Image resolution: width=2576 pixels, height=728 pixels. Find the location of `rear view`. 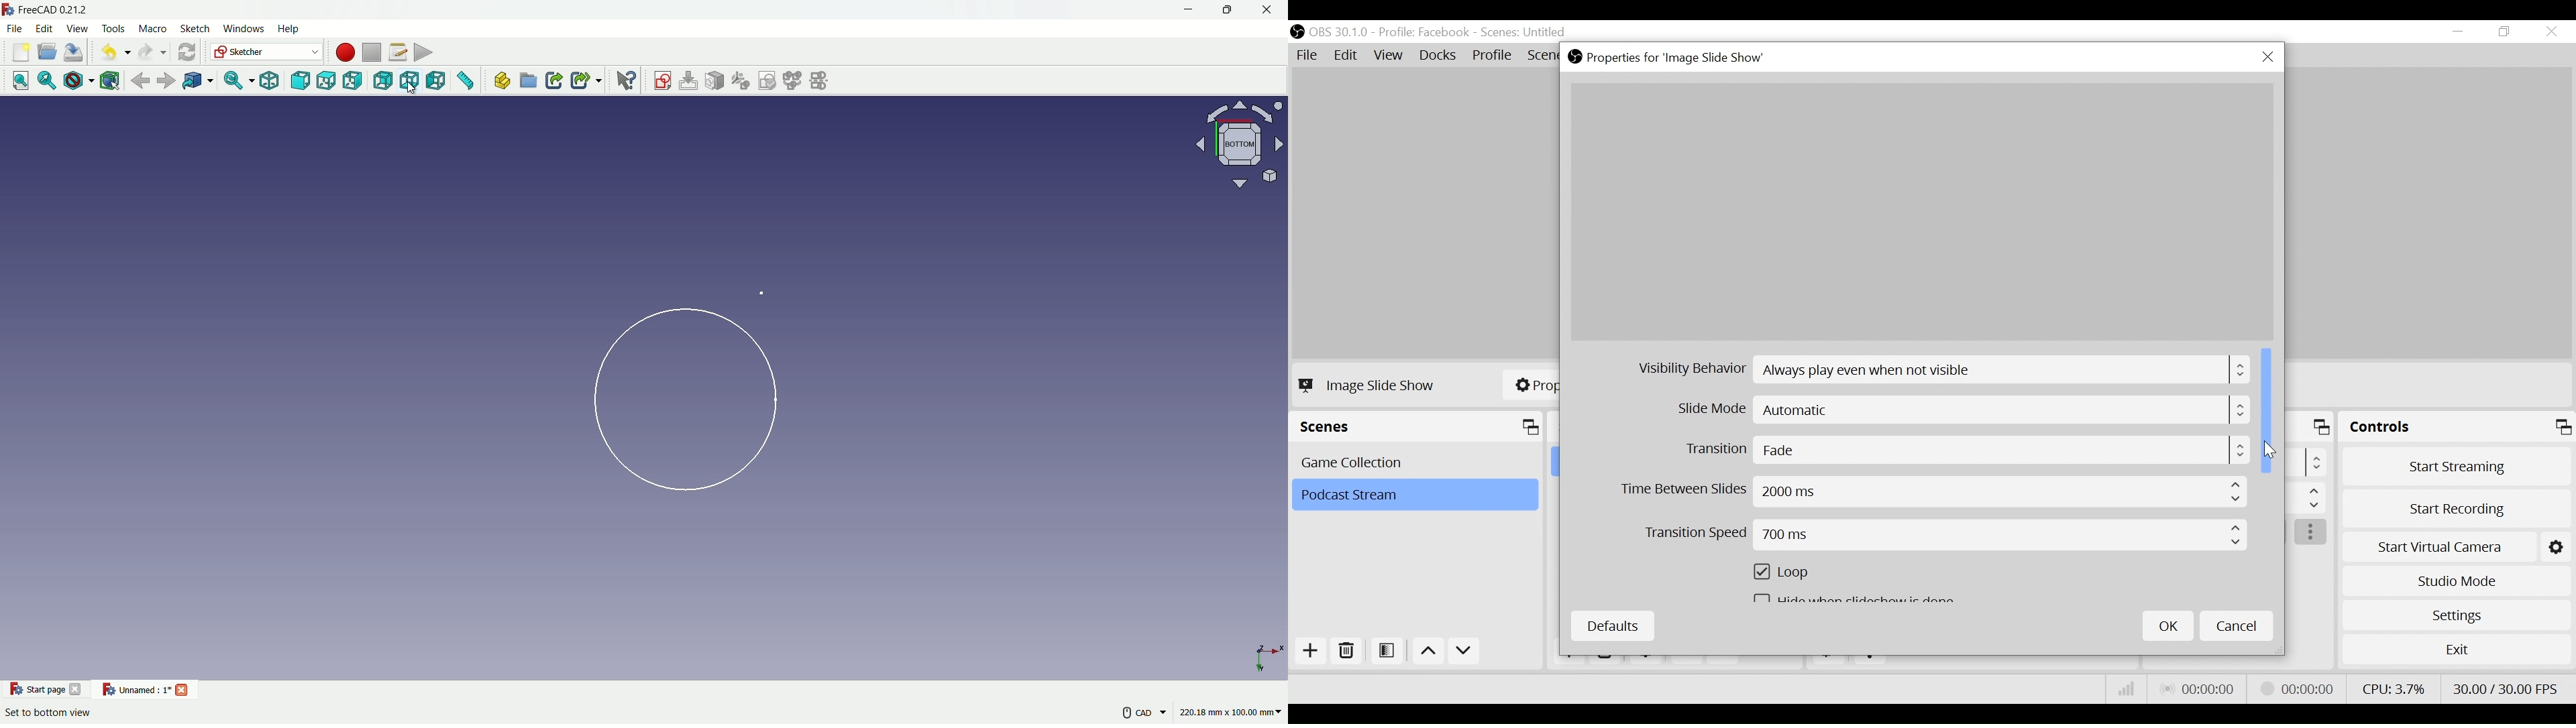

rear view is located at coordinates (382, 80).